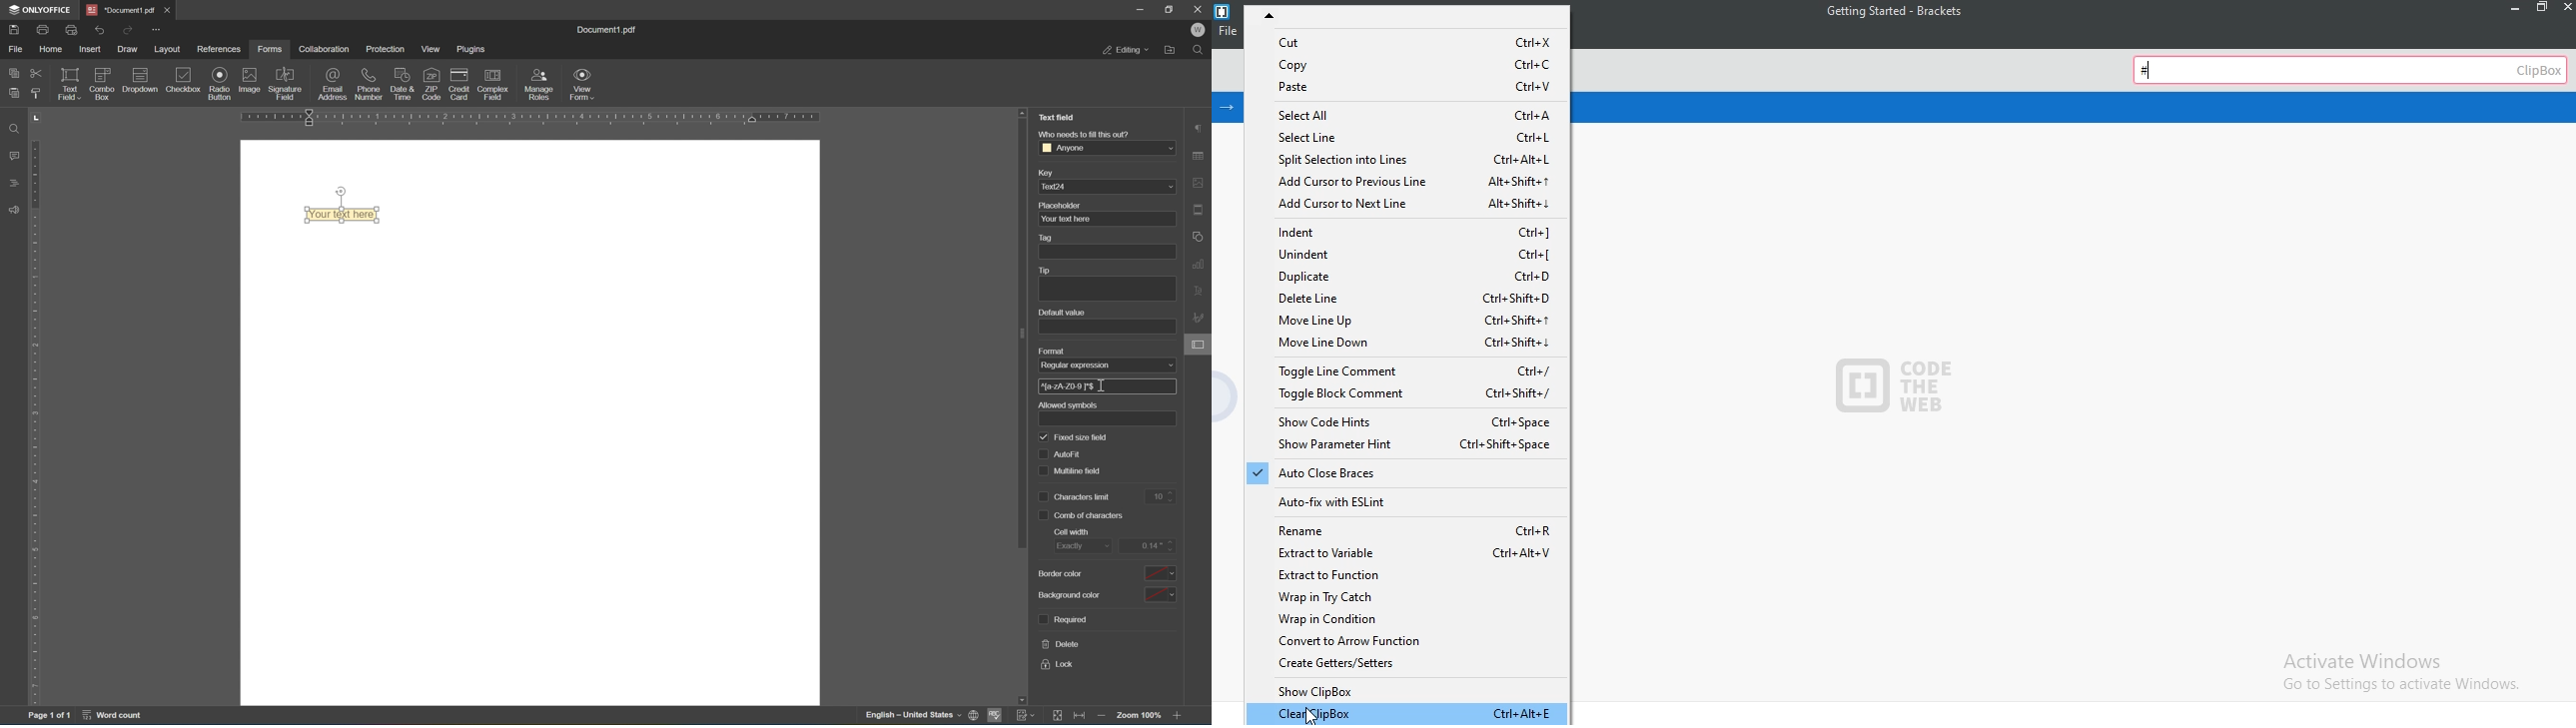 This screenshot has width=2576, height=728. Describe the element at coordinates (1103, 718) in the screenshot. I see `zoom out` at that location.